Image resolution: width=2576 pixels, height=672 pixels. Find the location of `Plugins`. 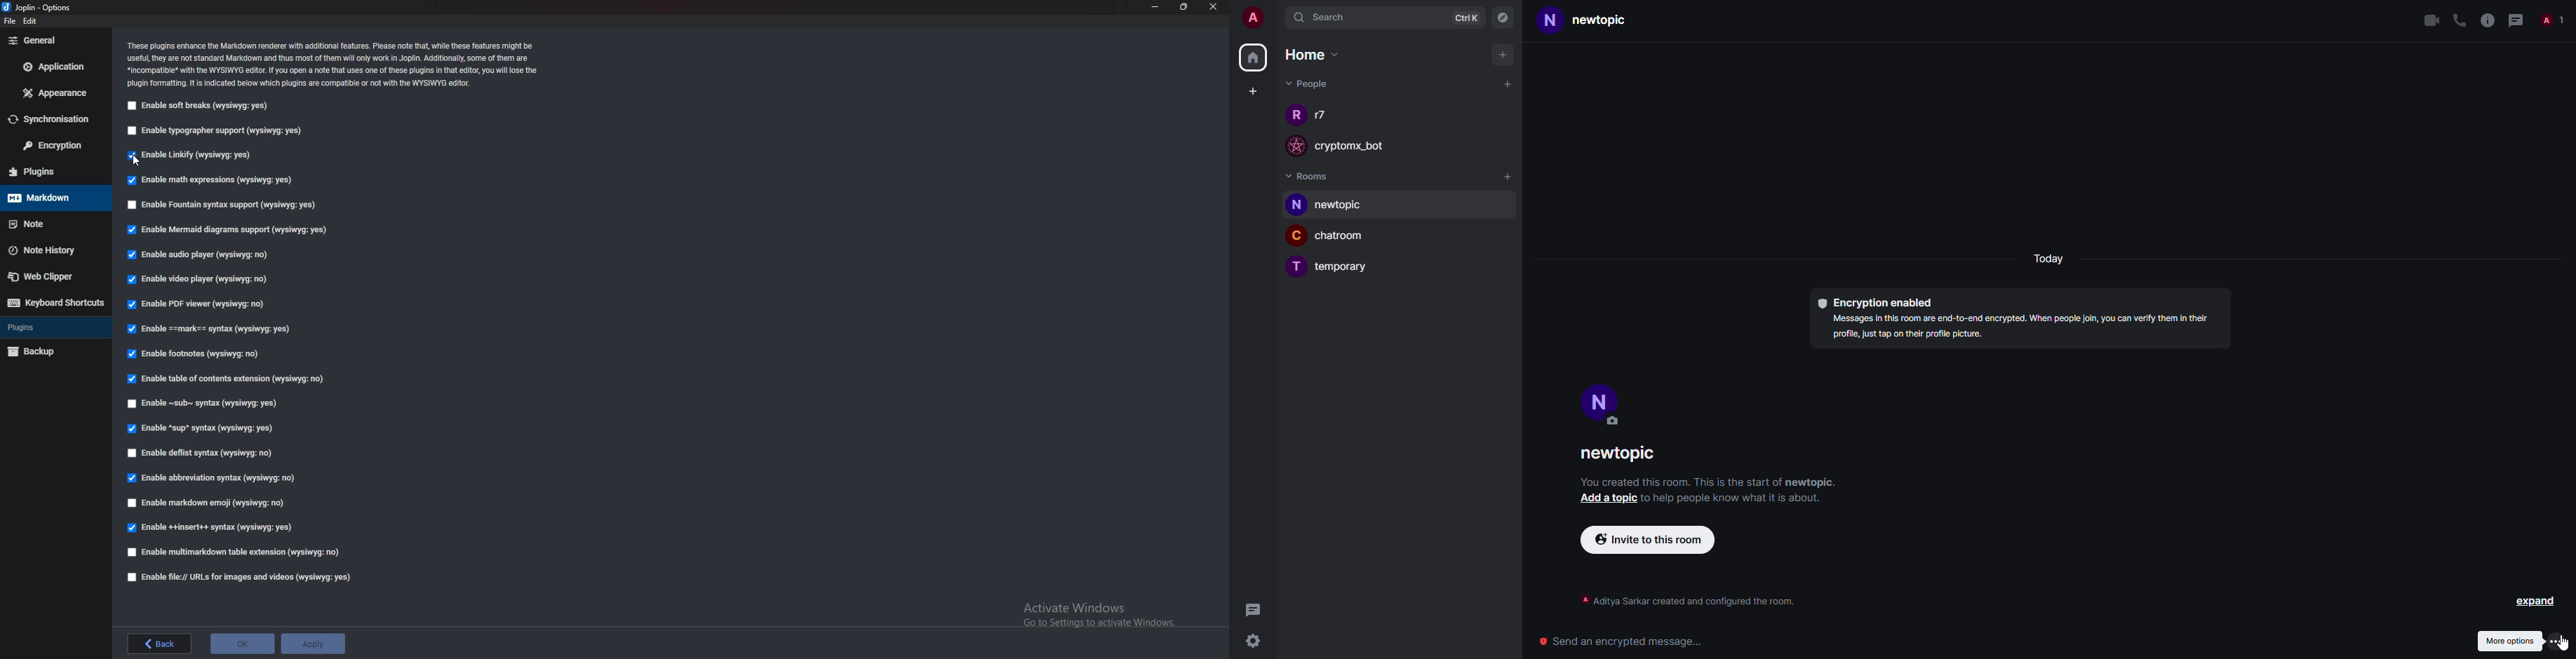

Plugins is located at coordinates (51, 171).